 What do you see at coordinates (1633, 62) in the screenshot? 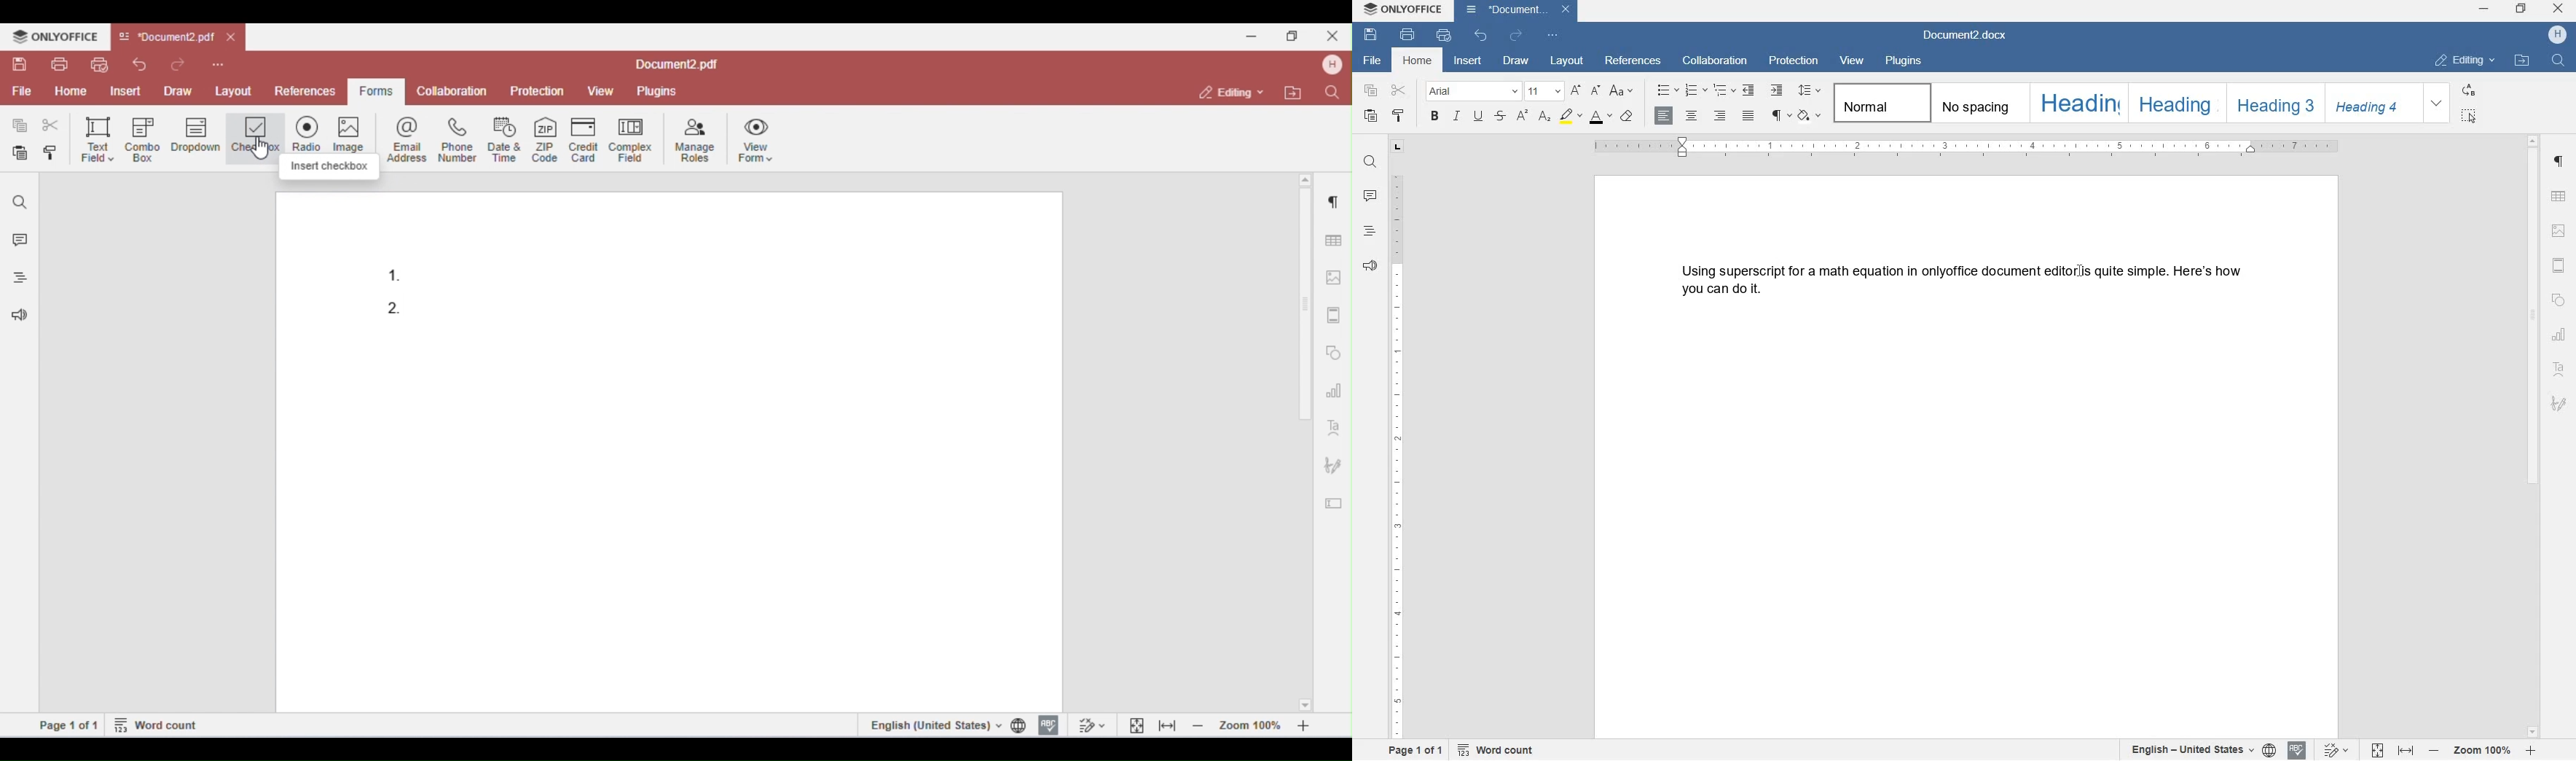
I see `references` at bounding box center [1633, 62].